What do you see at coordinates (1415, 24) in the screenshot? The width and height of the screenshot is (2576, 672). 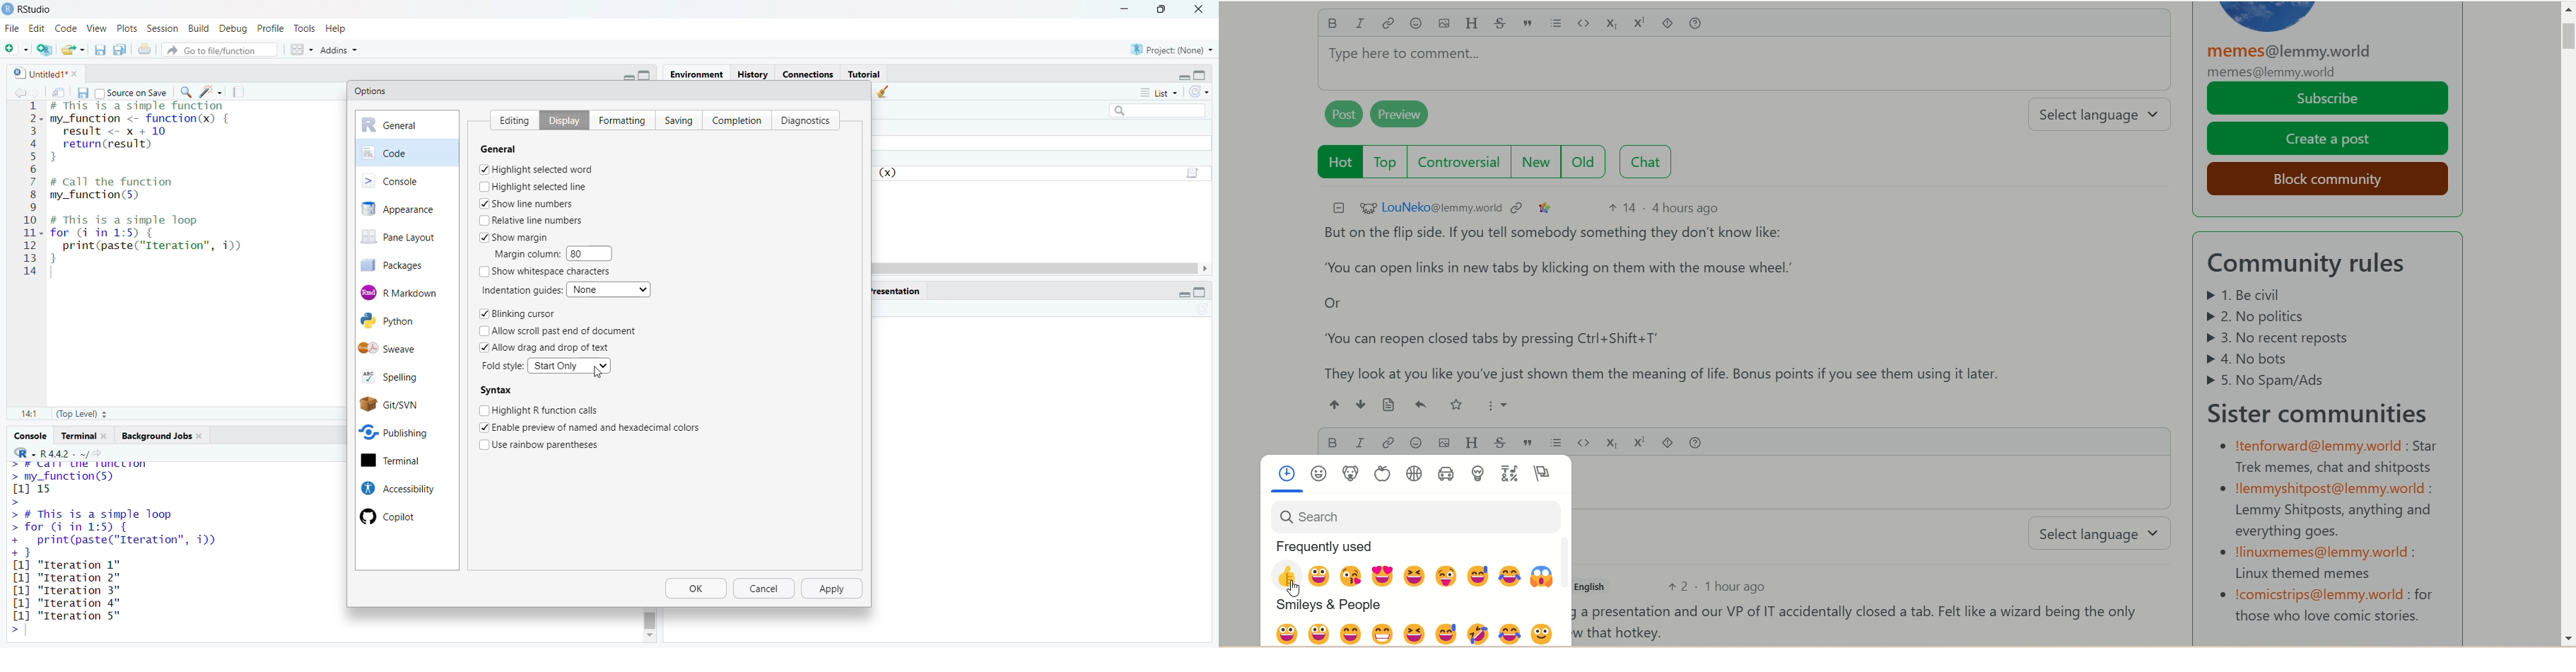 I see `emoji` at bounding box center [1415, 24].